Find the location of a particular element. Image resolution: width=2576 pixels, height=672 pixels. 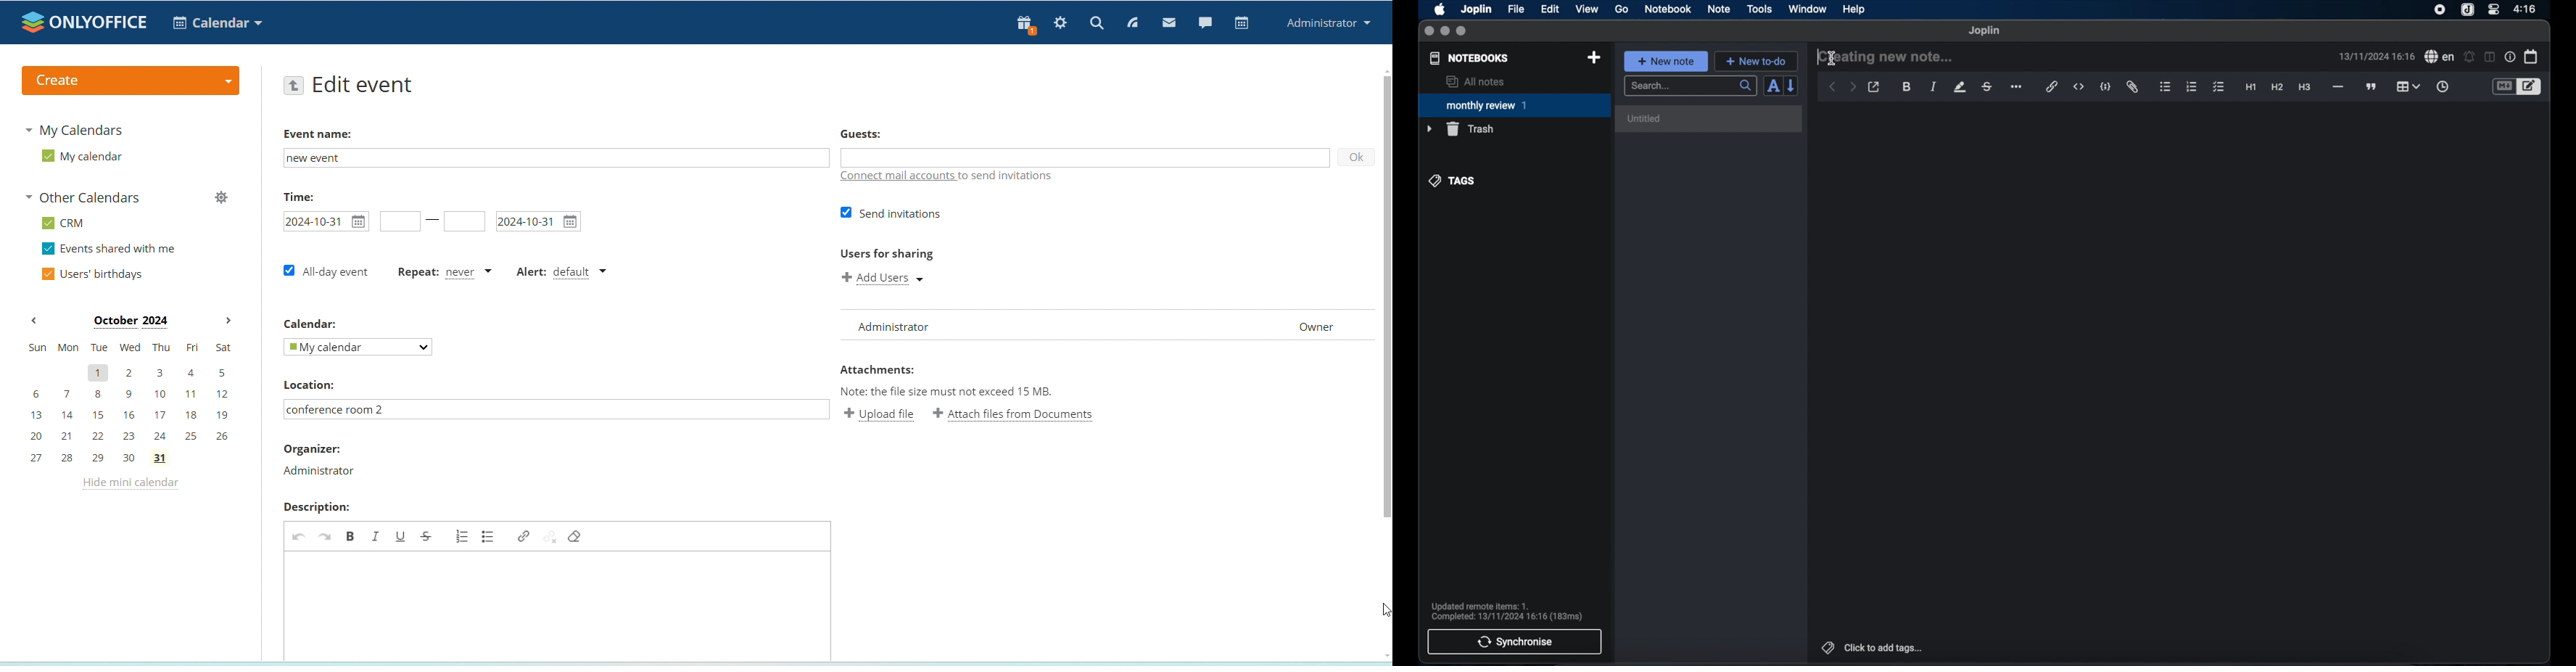

horizontal rule is located at coordinates (2337, 87).